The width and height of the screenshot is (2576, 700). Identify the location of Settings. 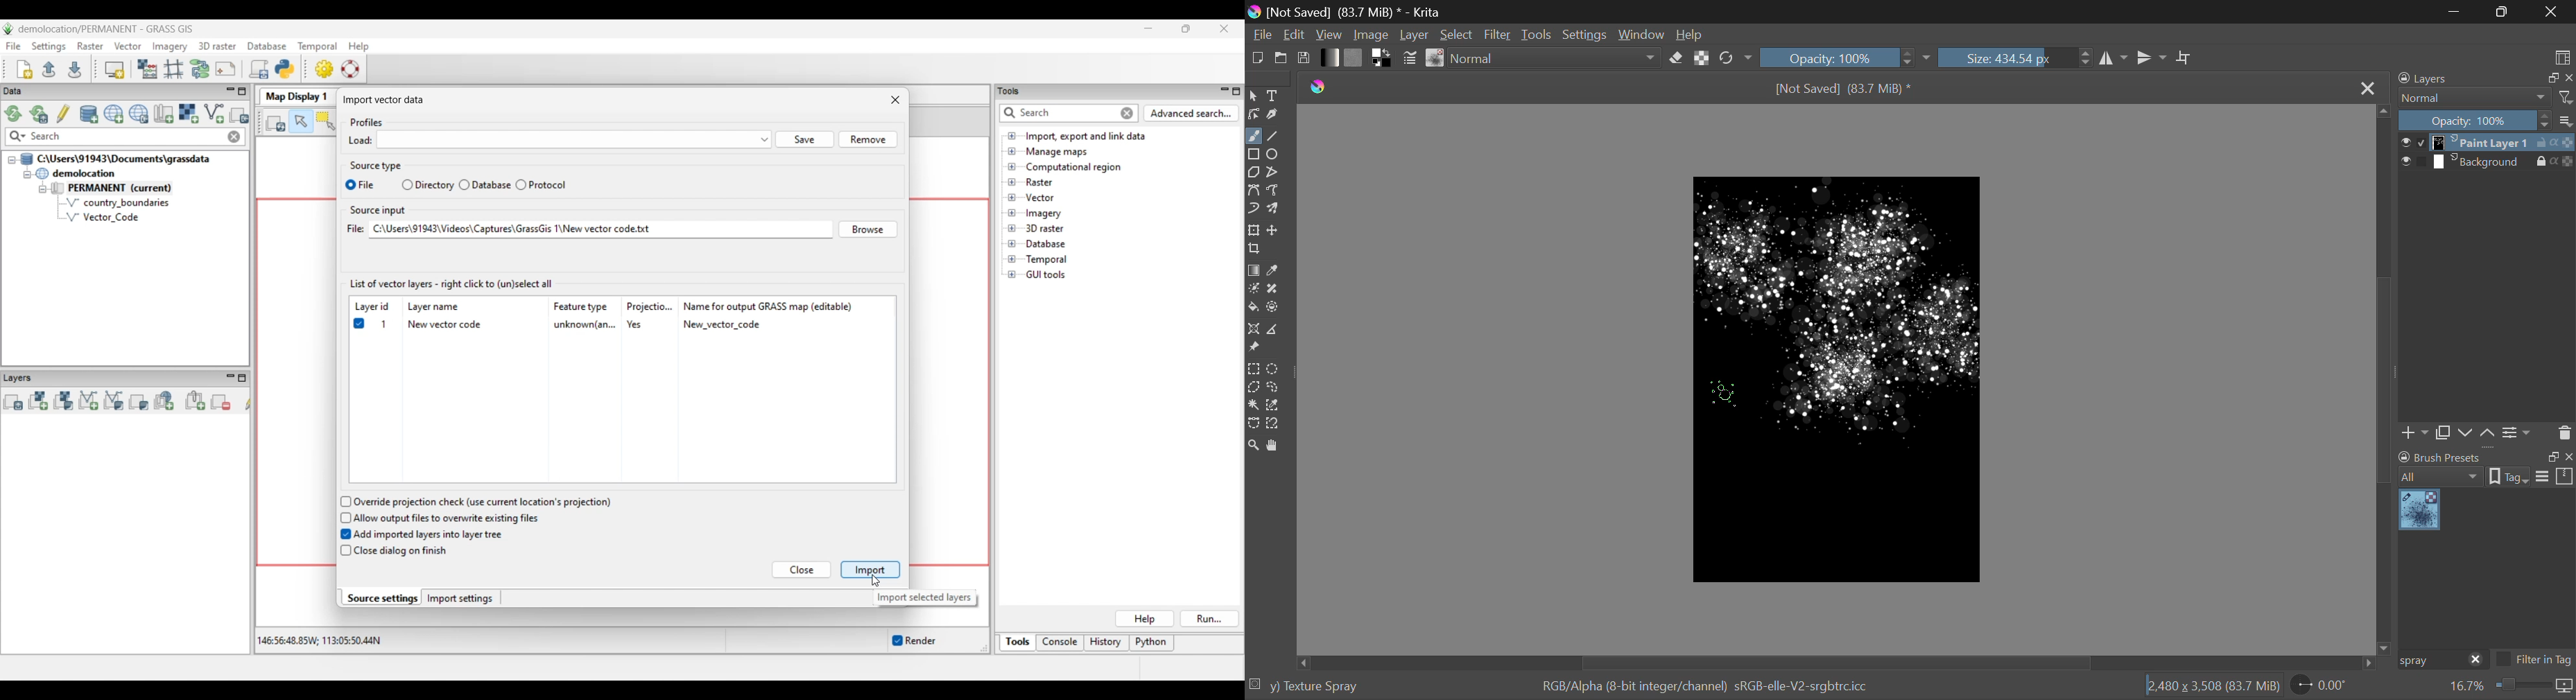
(1589, 33).